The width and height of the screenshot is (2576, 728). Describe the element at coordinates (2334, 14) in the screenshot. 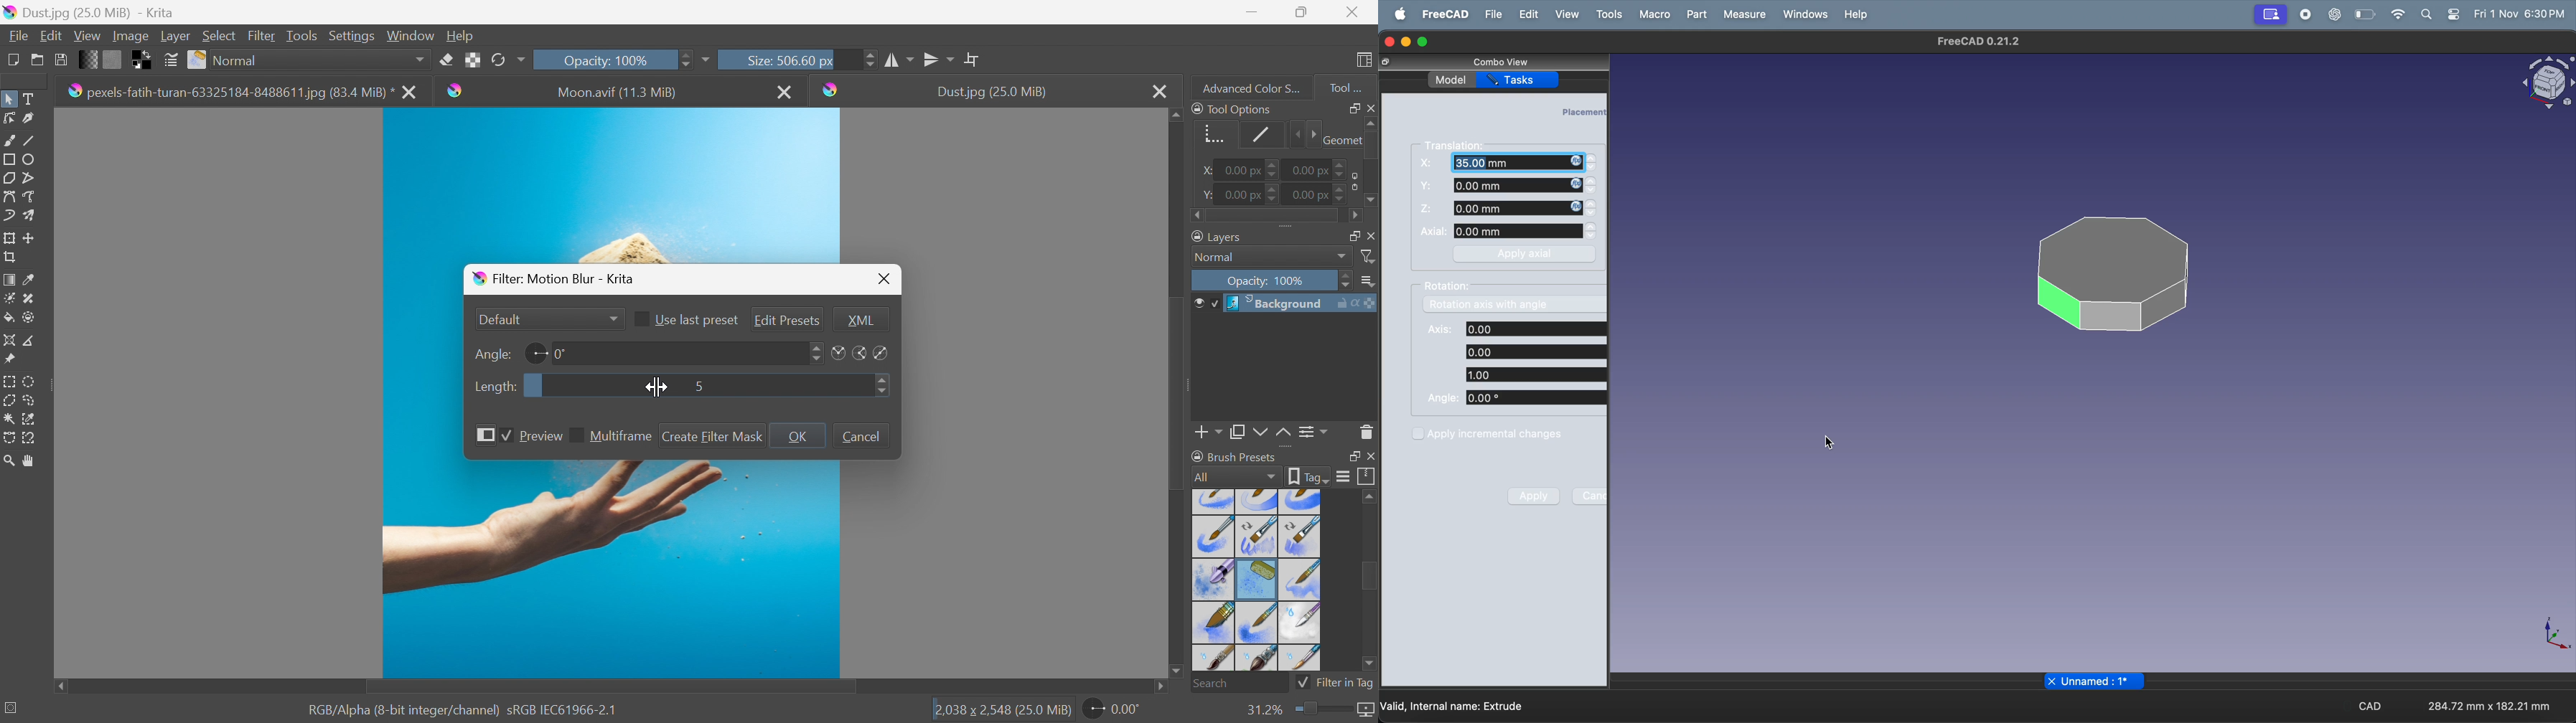

I see `chatgpt` at that location.